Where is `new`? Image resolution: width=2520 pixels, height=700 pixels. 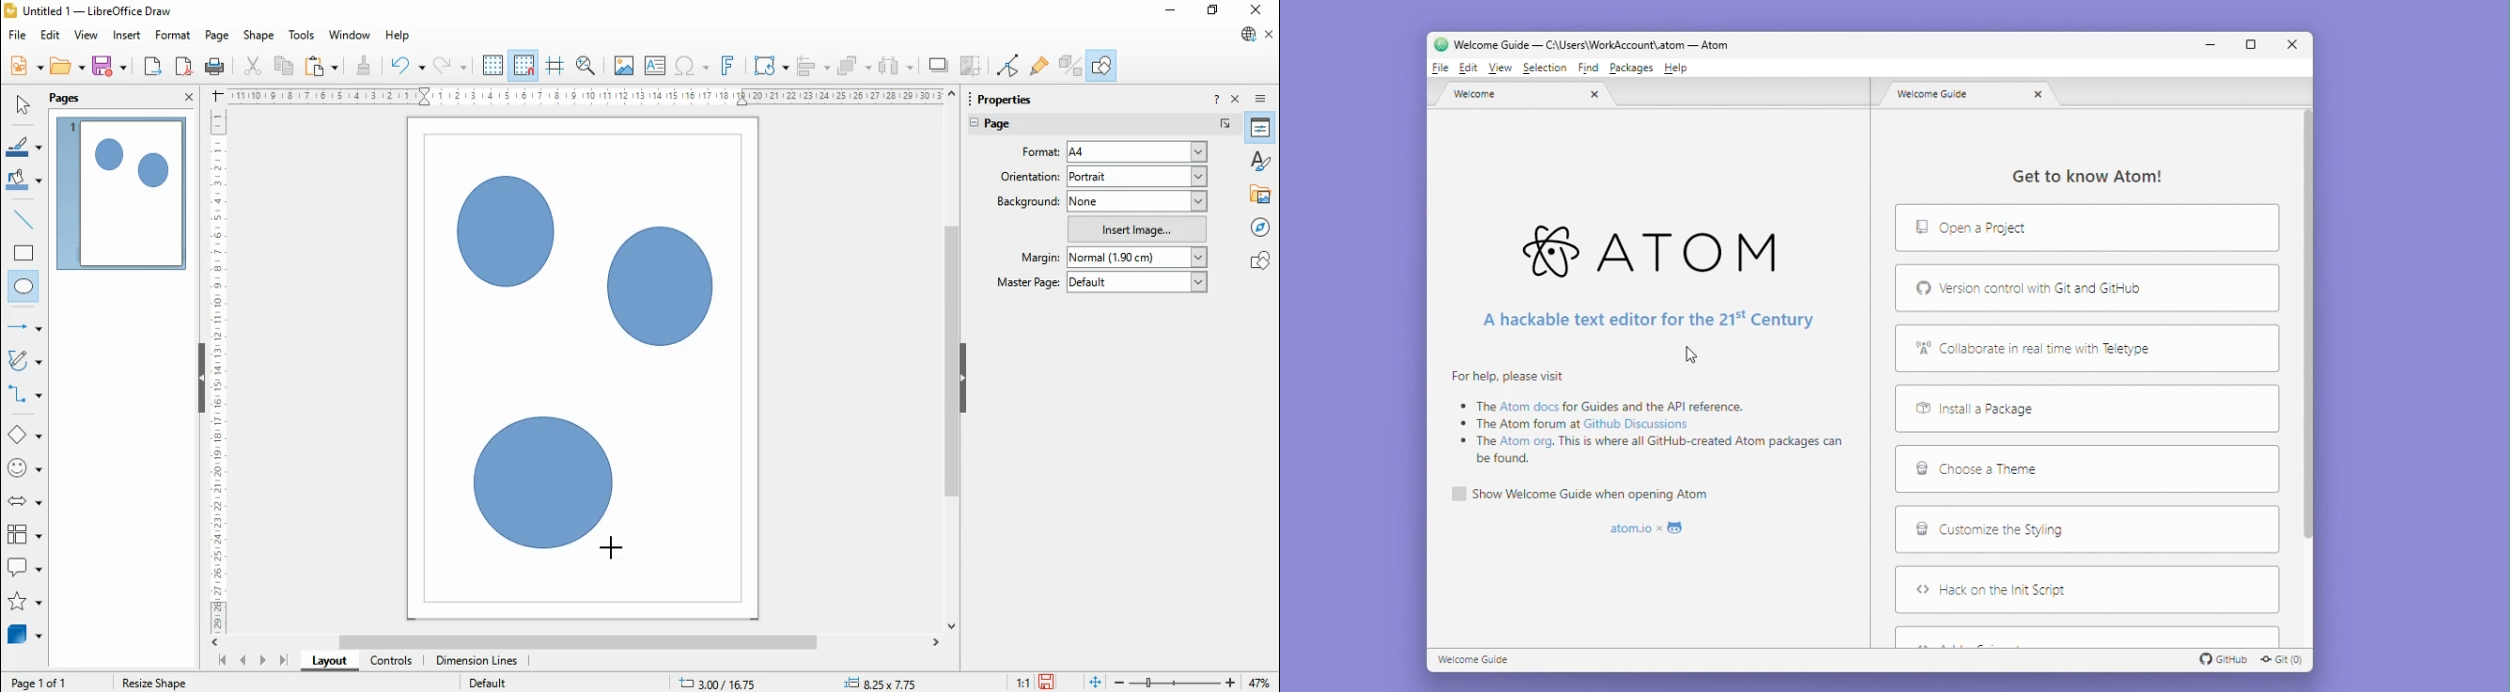 new is located at coordinates (26, 65).